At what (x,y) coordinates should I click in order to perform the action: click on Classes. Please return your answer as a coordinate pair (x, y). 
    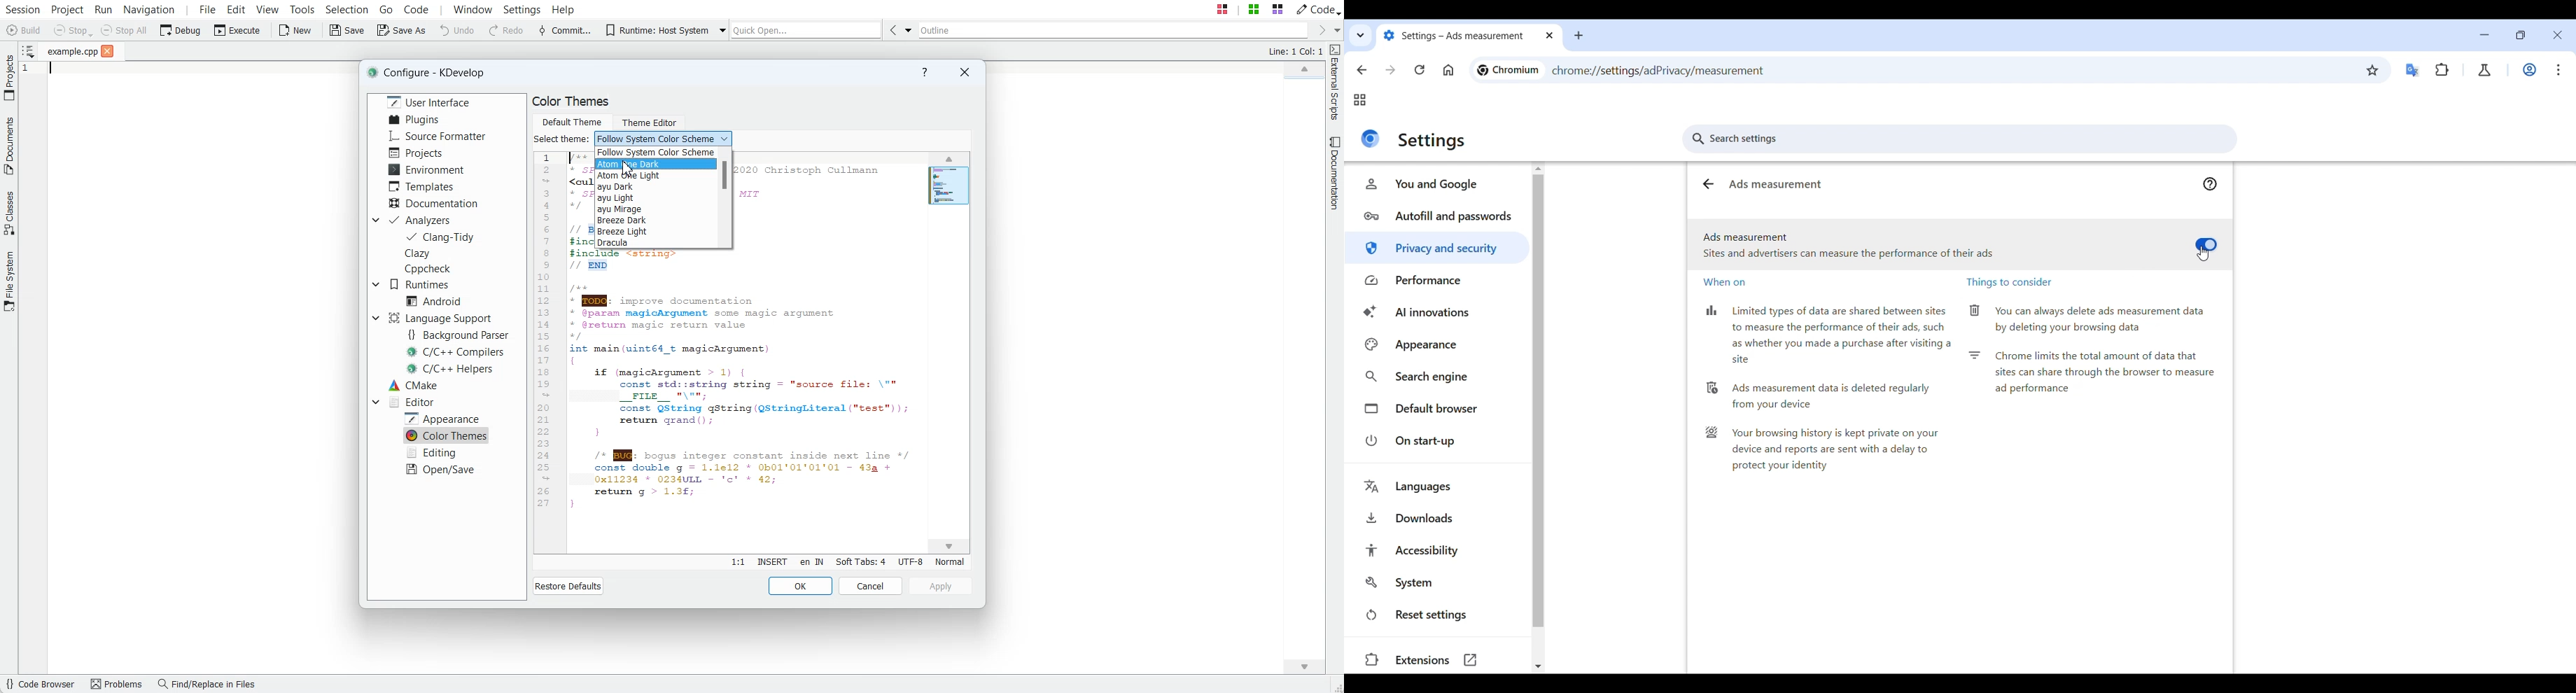
    Looking at the image, I should click on (9, 215).